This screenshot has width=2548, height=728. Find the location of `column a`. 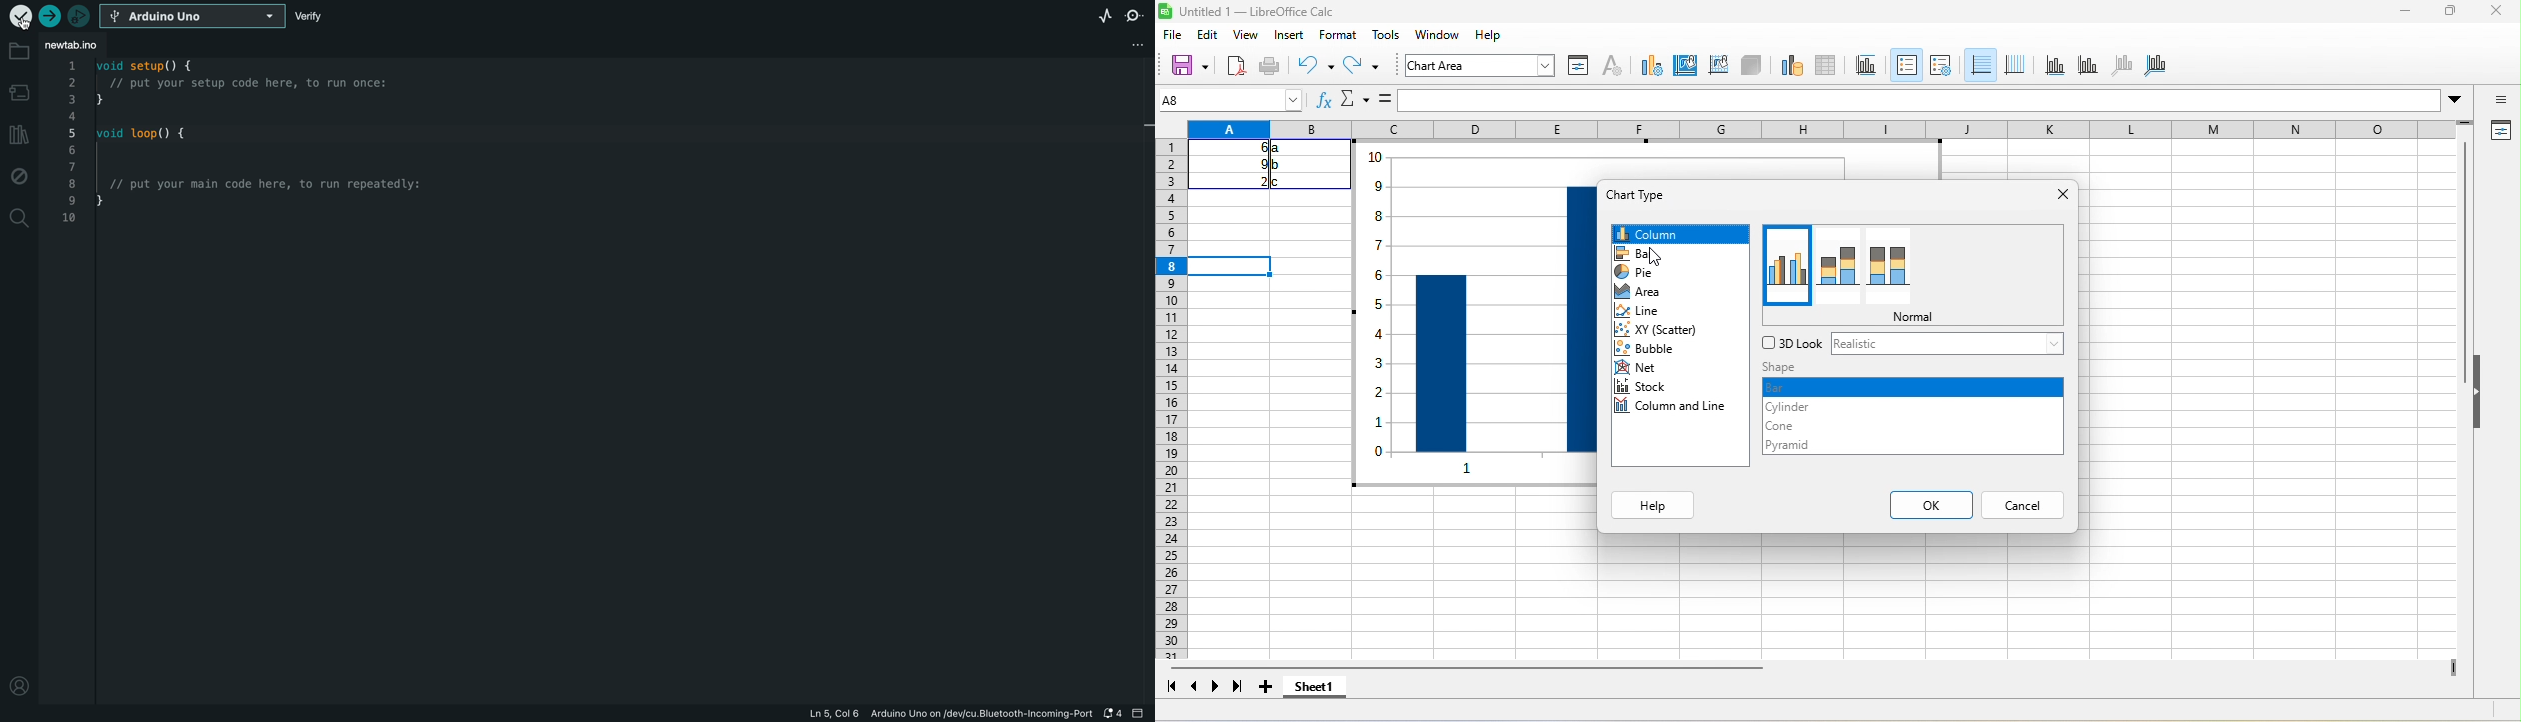

column a is located at coordinates (1903, 303).